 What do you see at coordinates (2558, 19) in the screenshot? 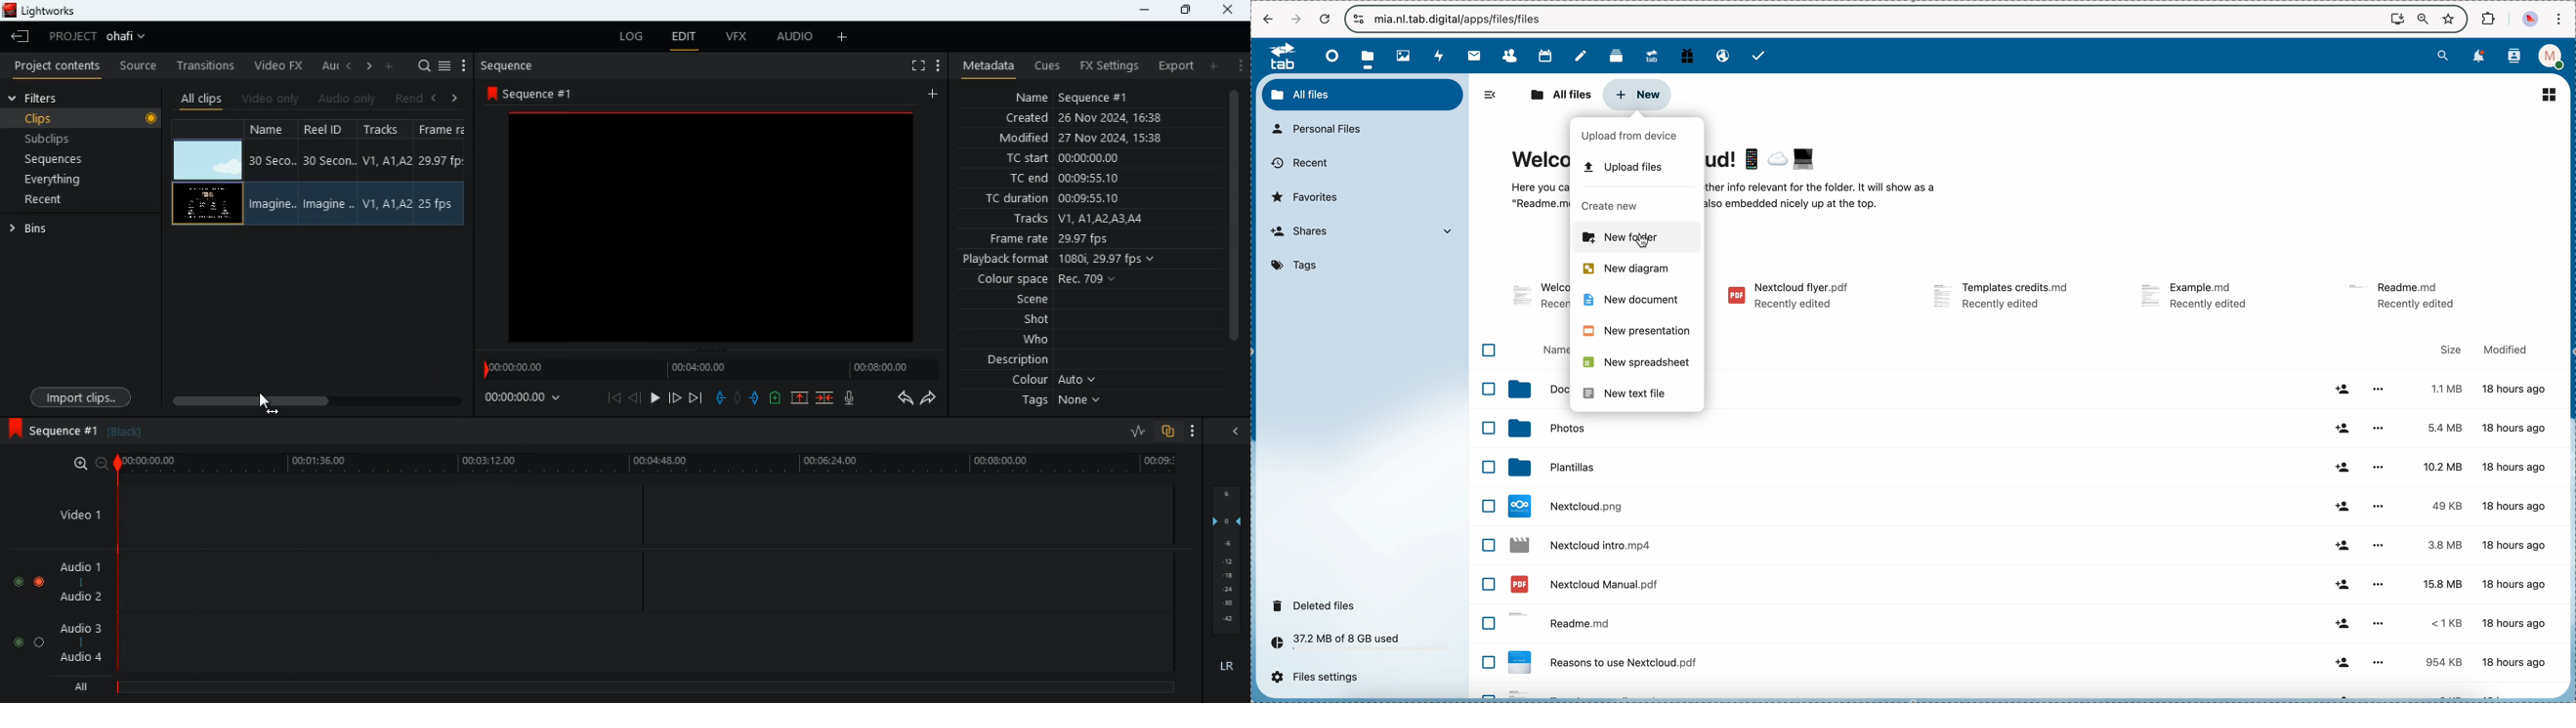
I see `customize and control Google Chrome` at bounding box center [2558, 19].